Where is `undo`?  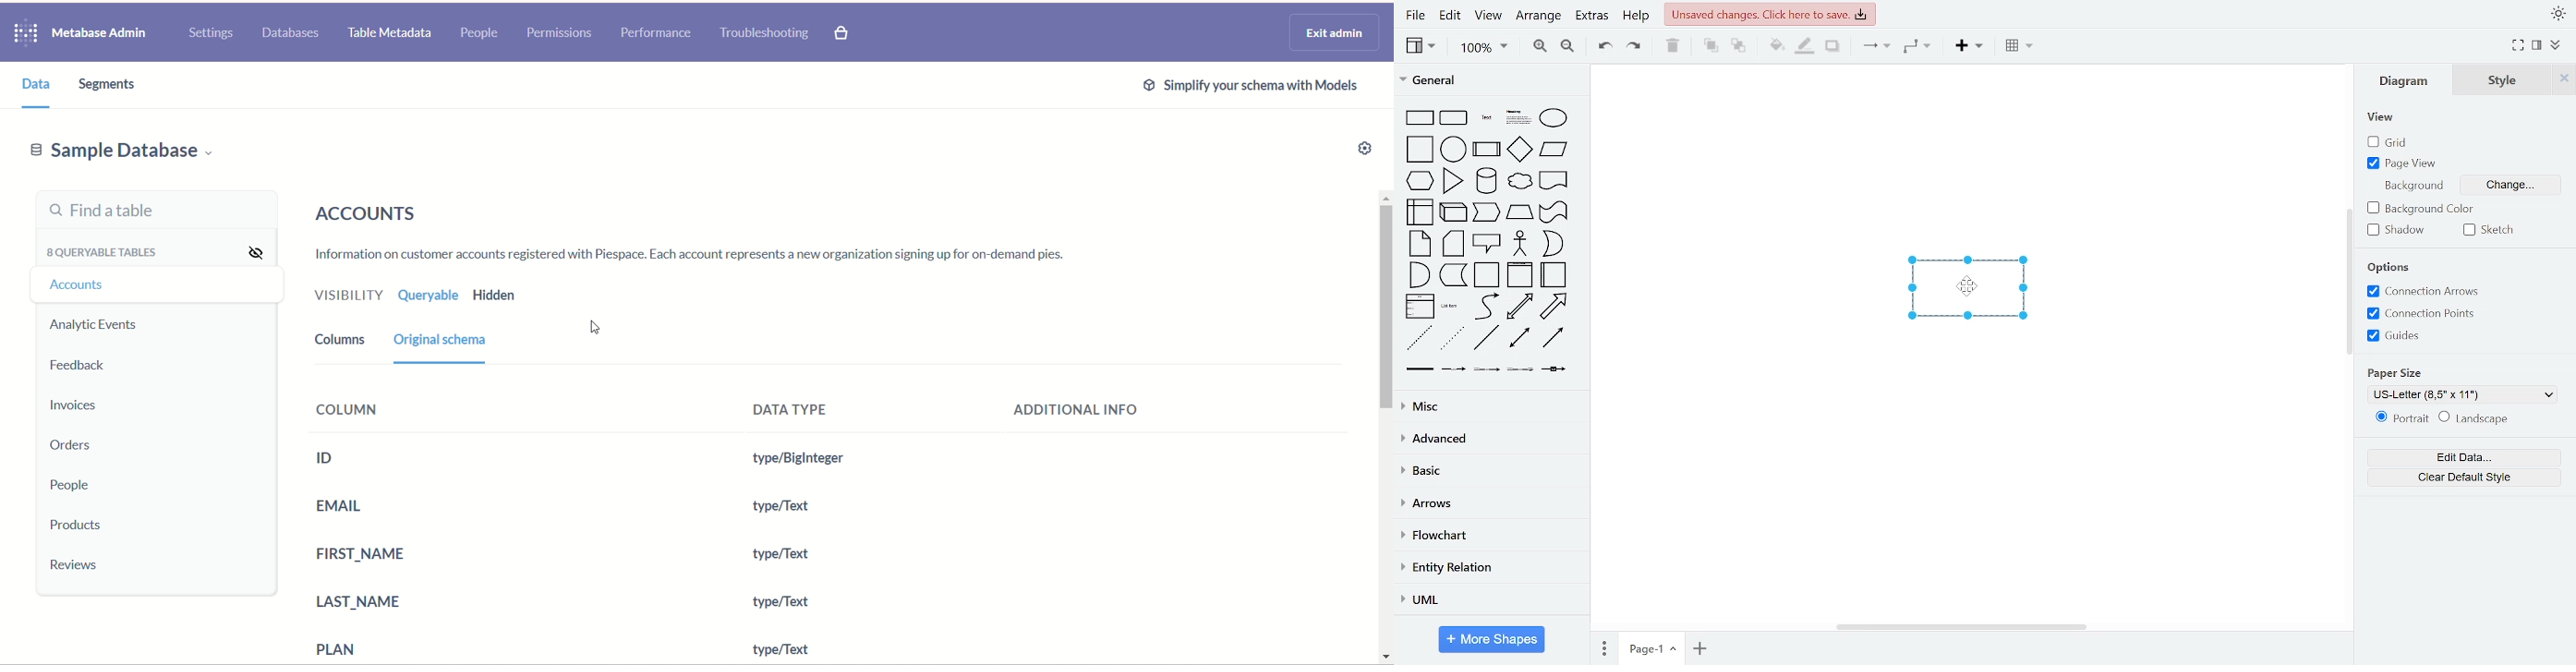
undo is located at coordinates (1605, 48).